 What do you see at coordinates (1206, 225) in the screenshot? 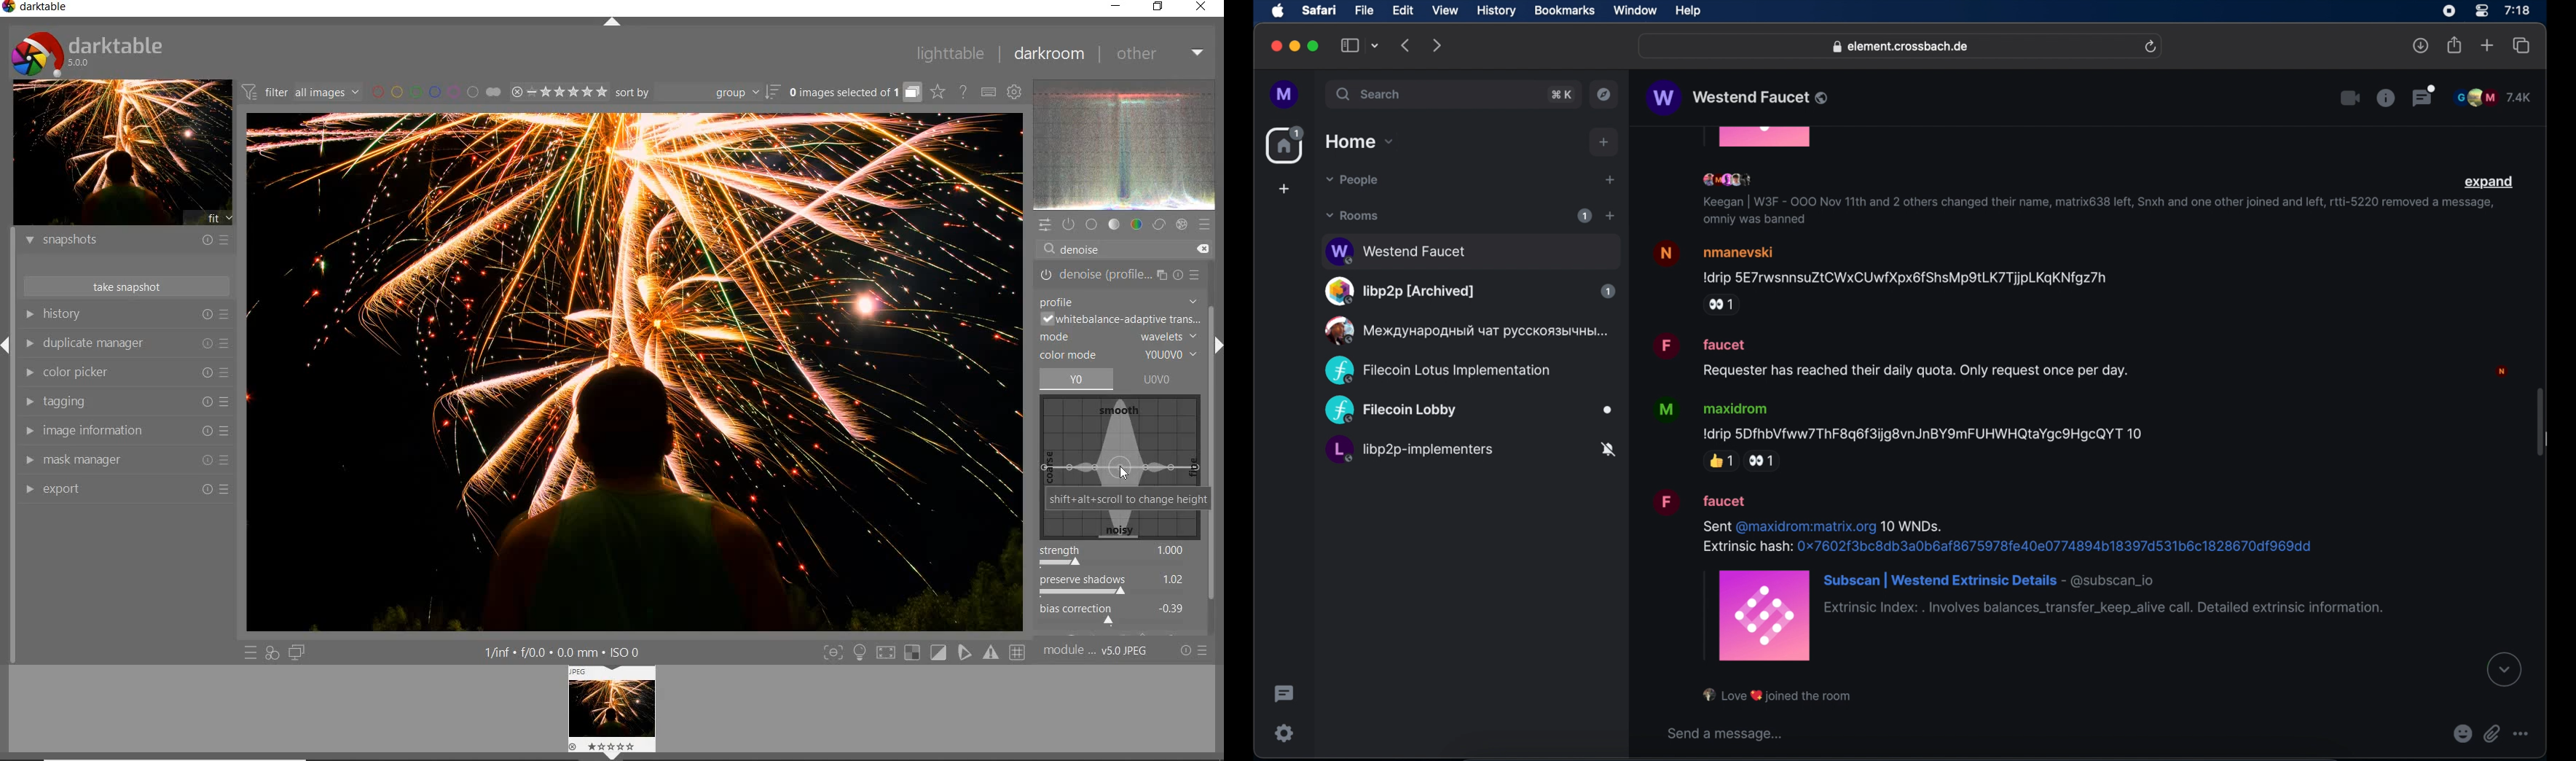
I see `presets` at bounding box center [1206, 225].